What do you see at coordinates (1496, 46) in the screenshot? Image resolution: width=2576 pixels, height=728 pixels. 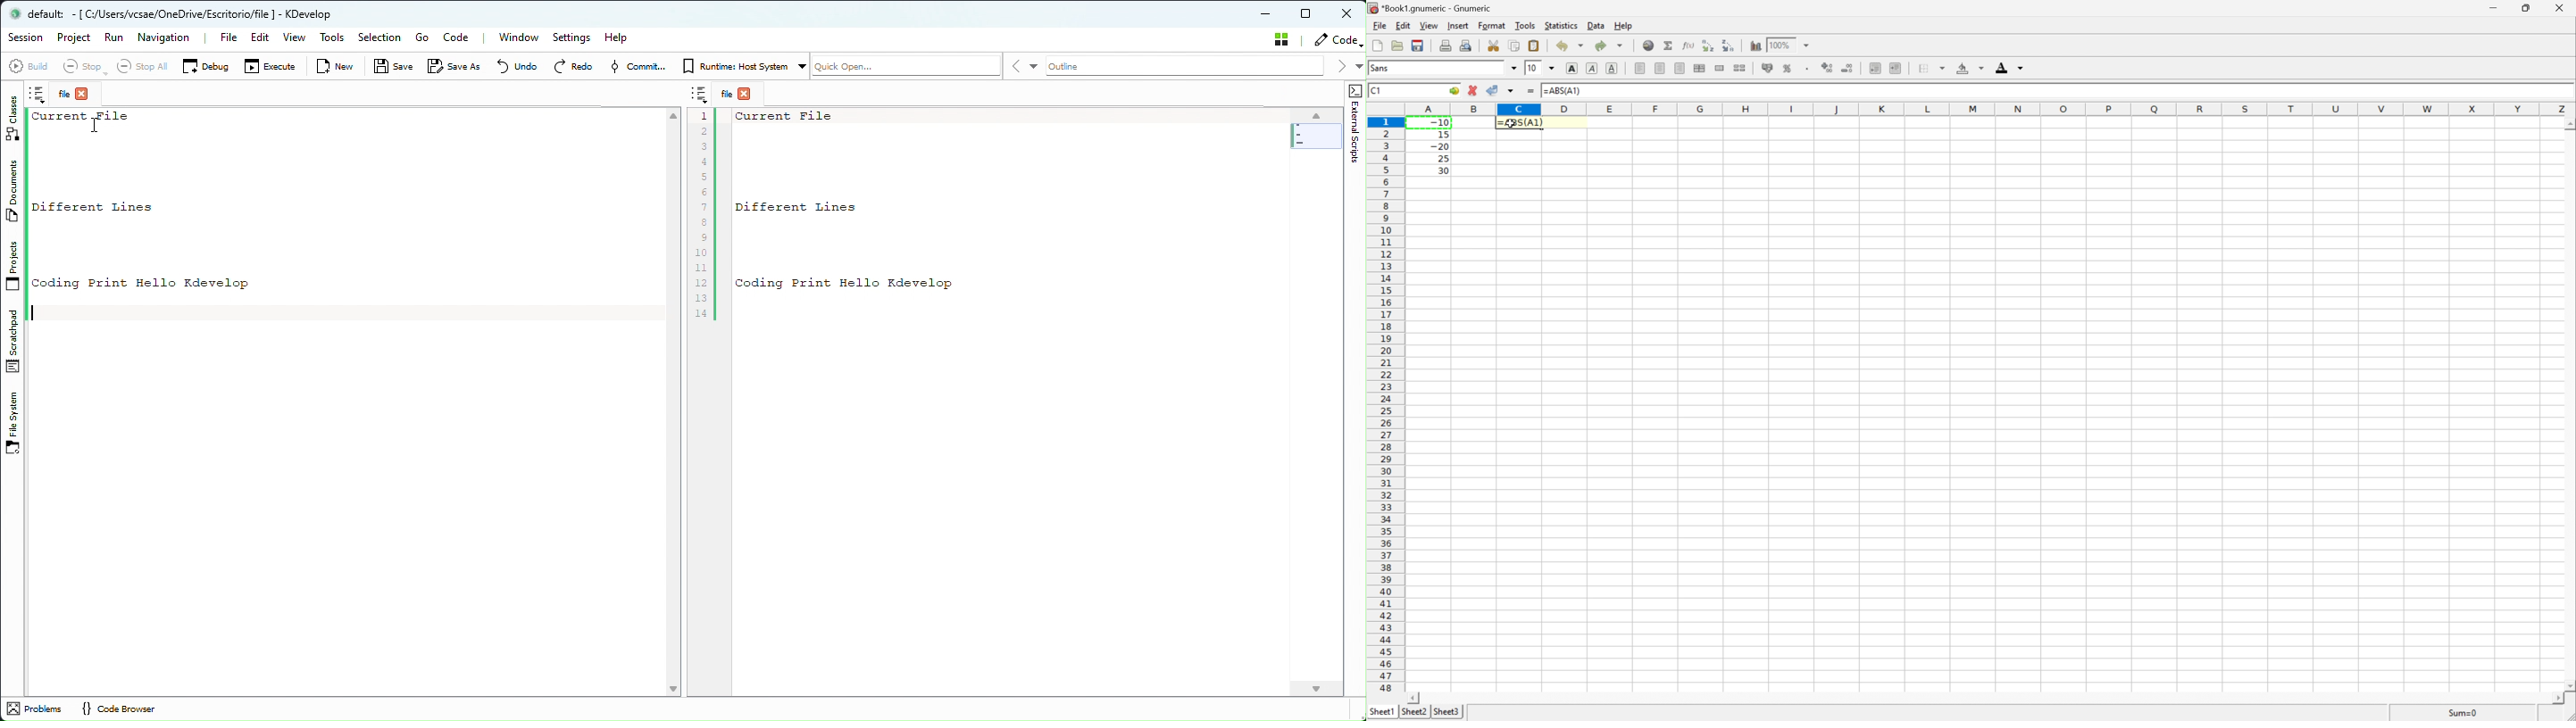 I see `Cut the selection` at bounding box center [1496, 46].